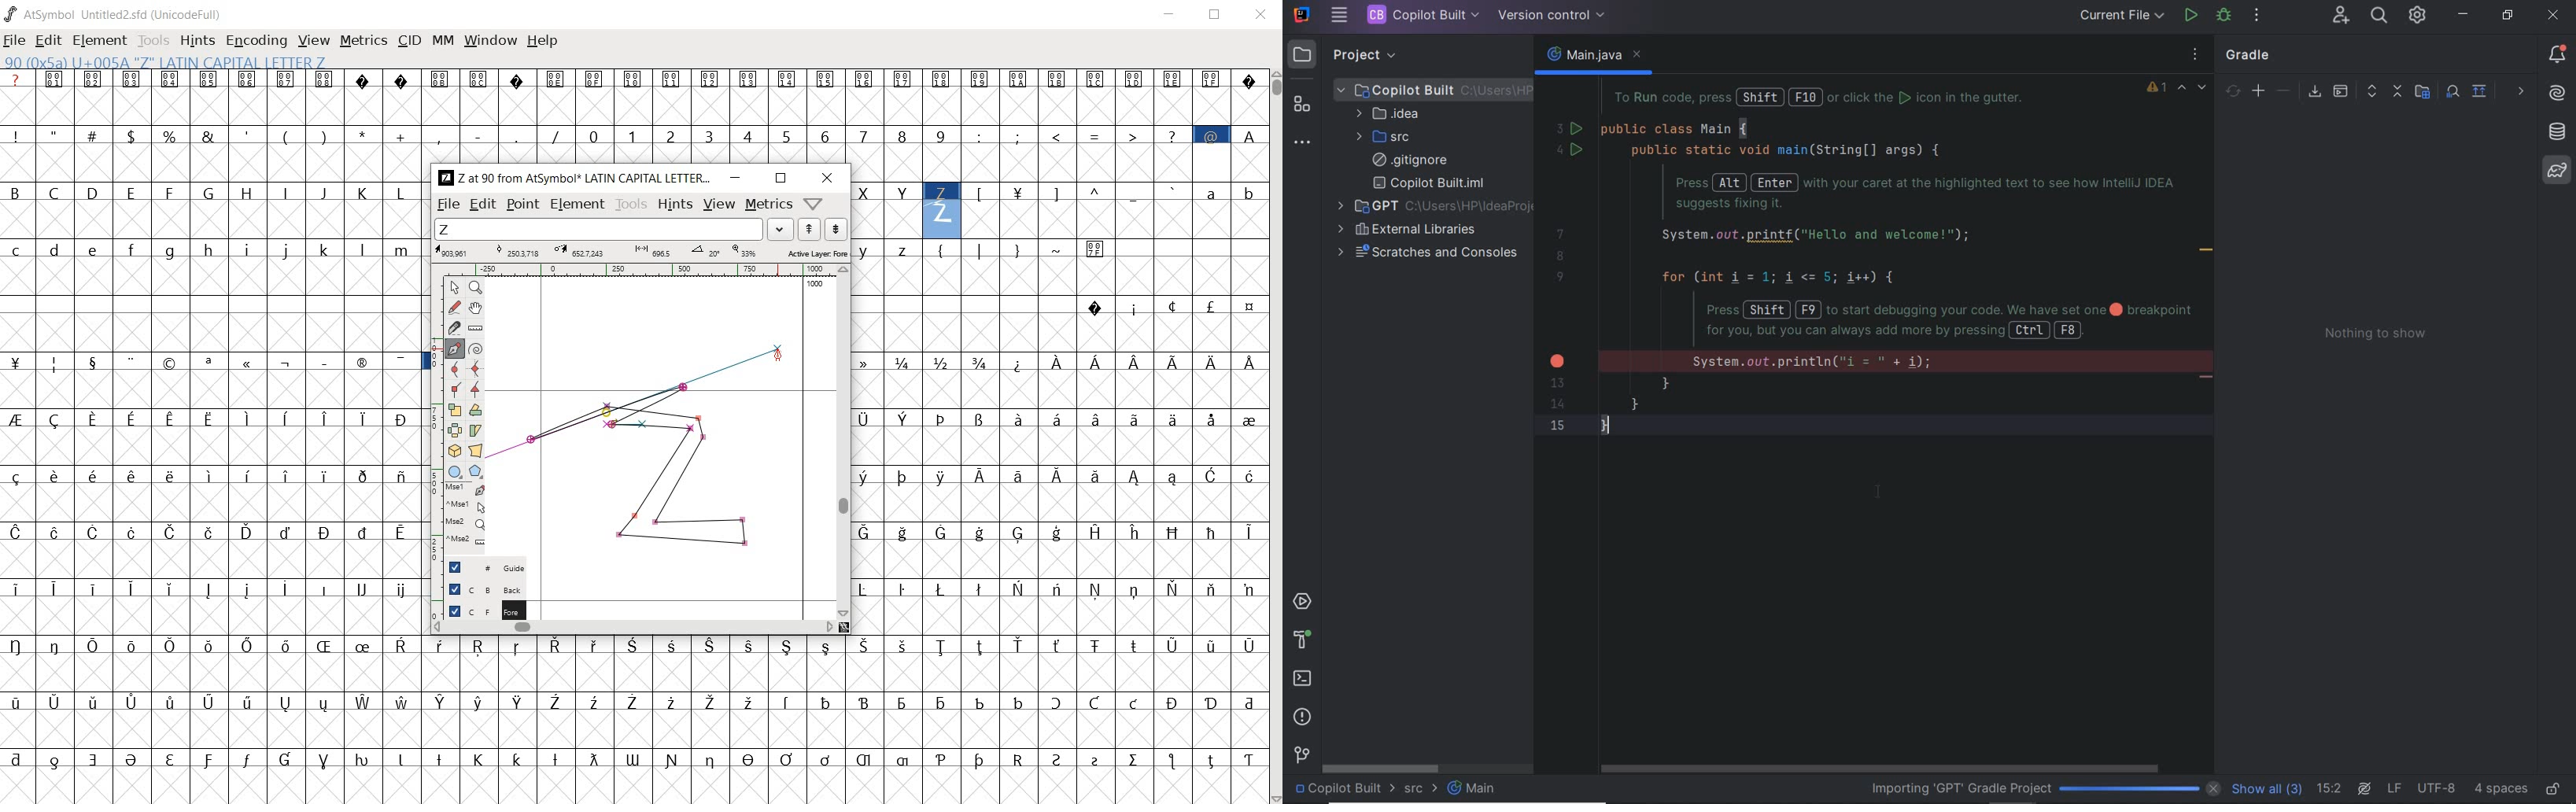 This screenshot has width=2576, height=812. What do you see at coordinates (861, 116) in the screenshot?
I see `glyph characters` at bounding box center [861, 116].